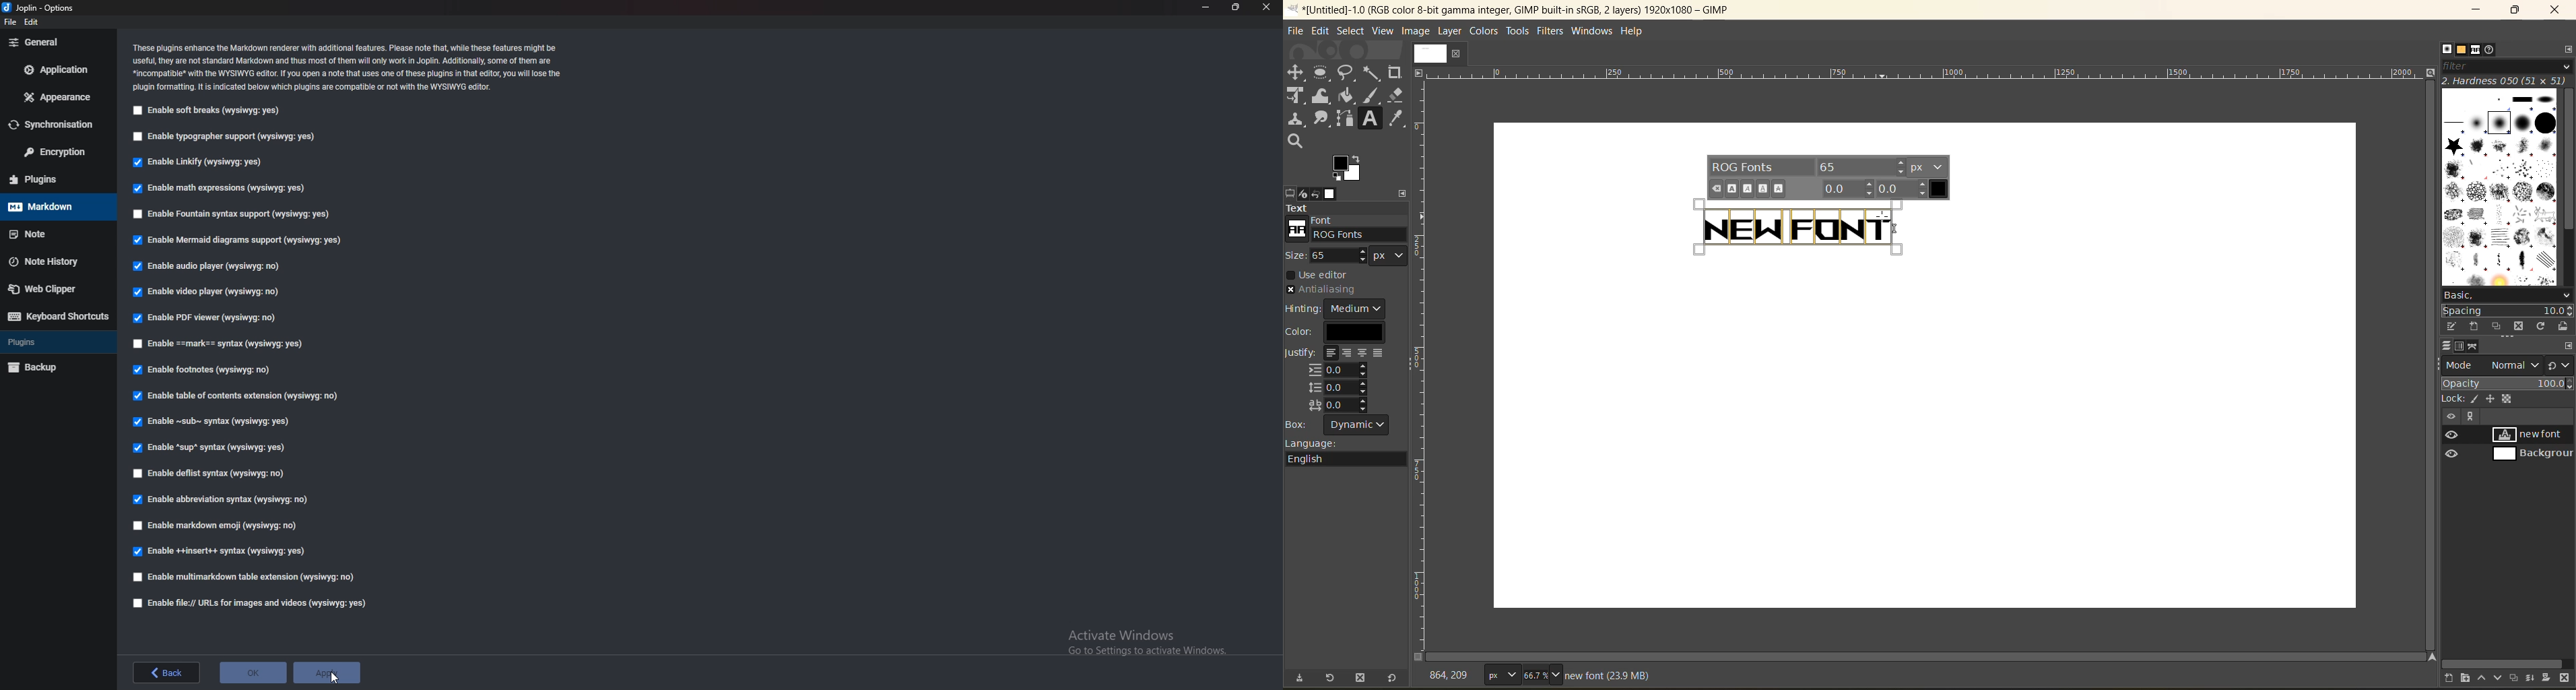 The width and height of the screenshot is (2576, 700). What do you see at coordinates (227, 138) in the screenshot?
I see `Enable typography support` at bounding box center [227, 138].